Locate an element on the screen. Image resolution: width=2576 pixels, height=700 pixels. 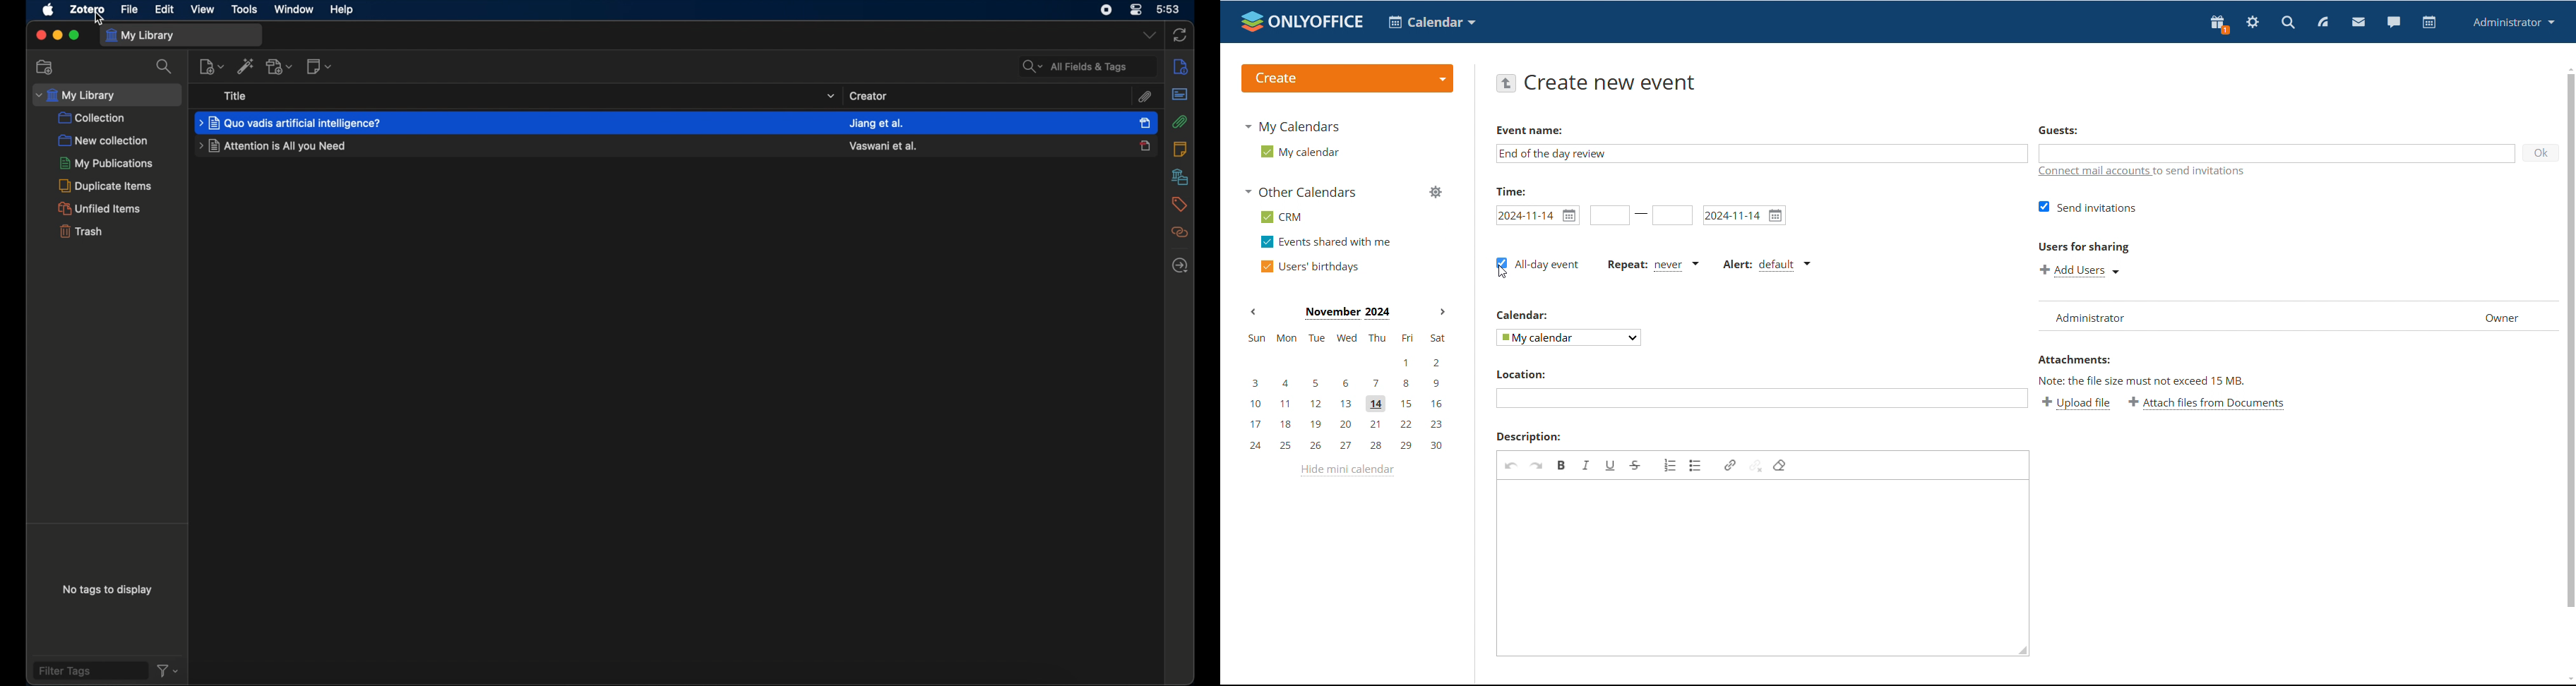
collection is located at coordinates (93, 118).